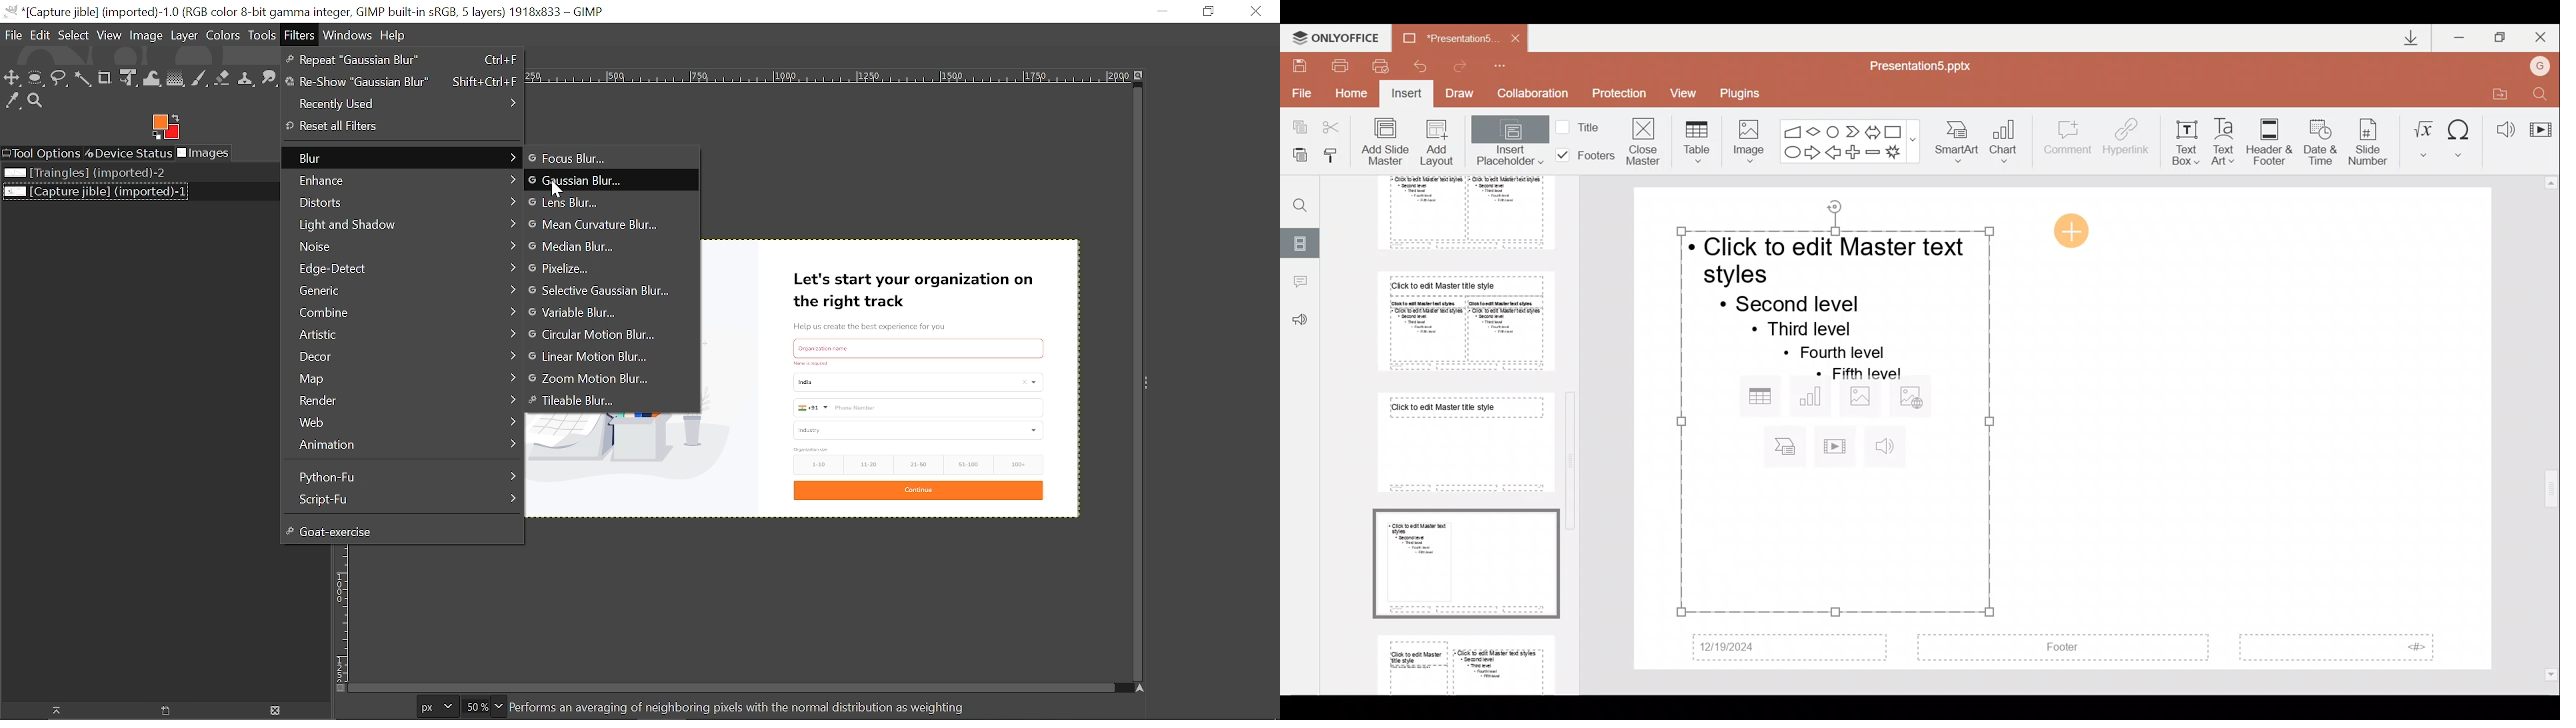 The width and height of the screenshot is (2576, 728). Describe the element at coordinates (1162, 12) in the screenshot. I see `Minimize` at that location.